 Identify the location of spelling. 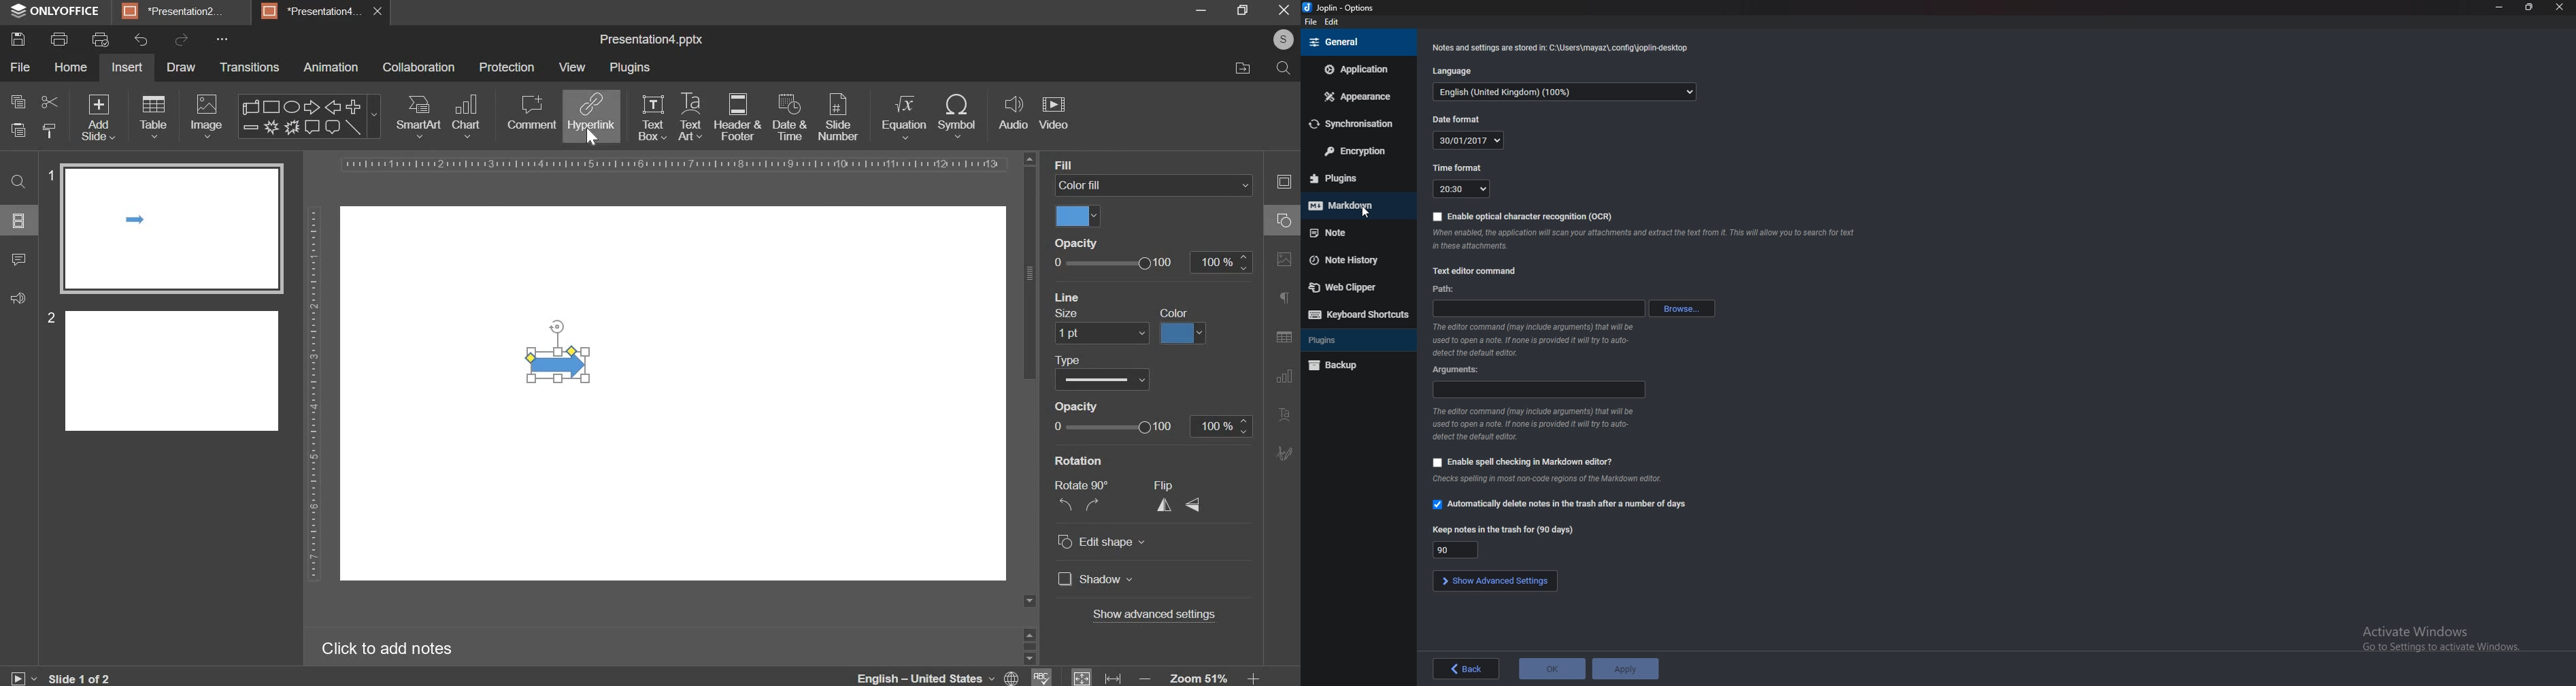
(1040, 672).